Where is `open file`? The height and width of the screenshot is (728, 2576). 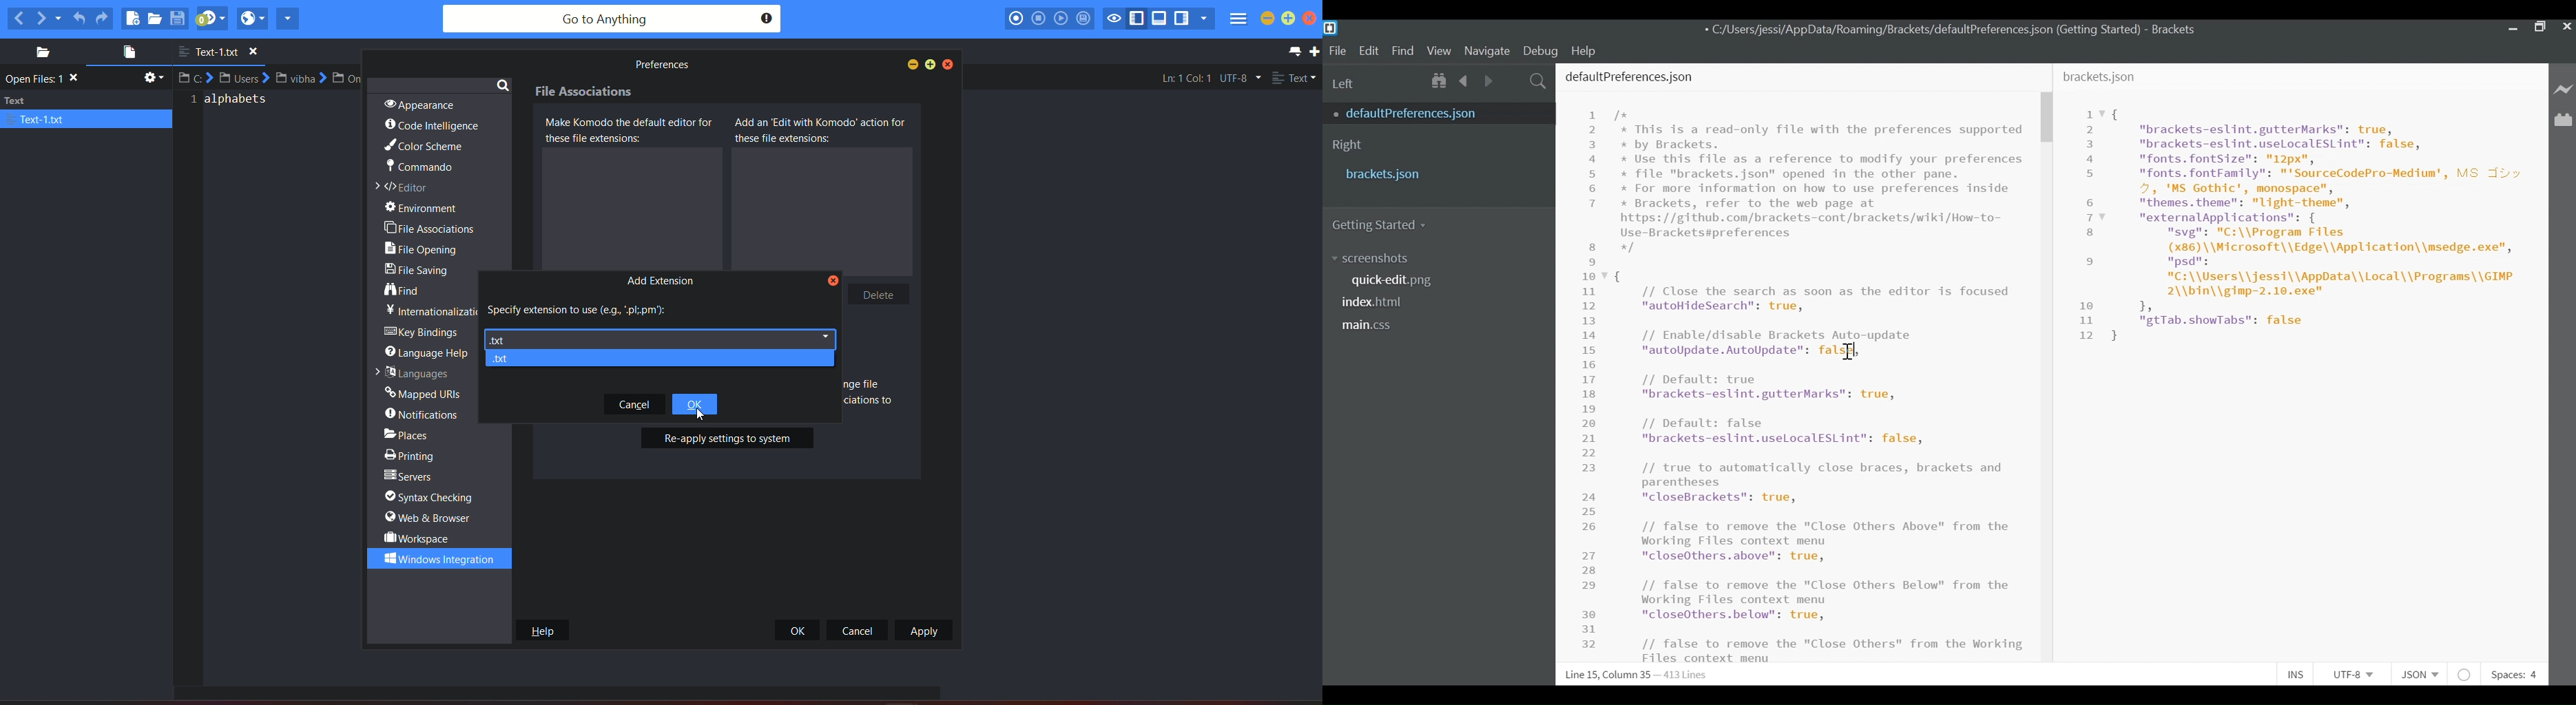
open file is located at coordinates (125, 54).